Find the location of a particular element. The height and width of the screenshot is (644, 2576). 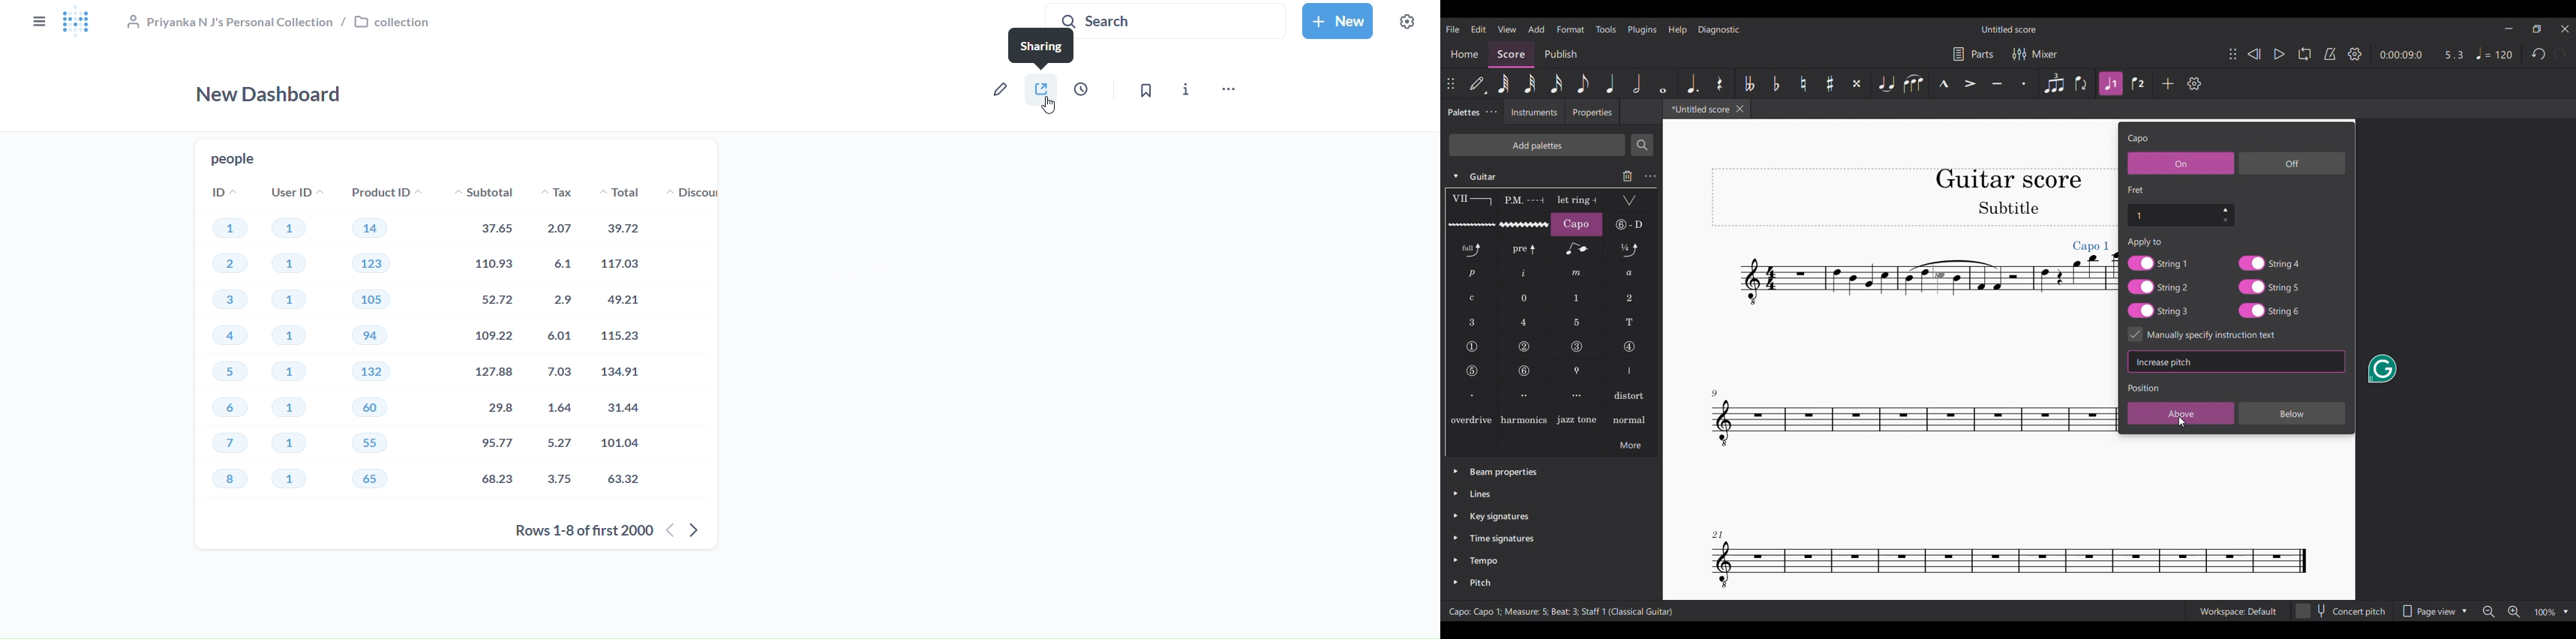

Add palette is located at coordinates (1537, 145).